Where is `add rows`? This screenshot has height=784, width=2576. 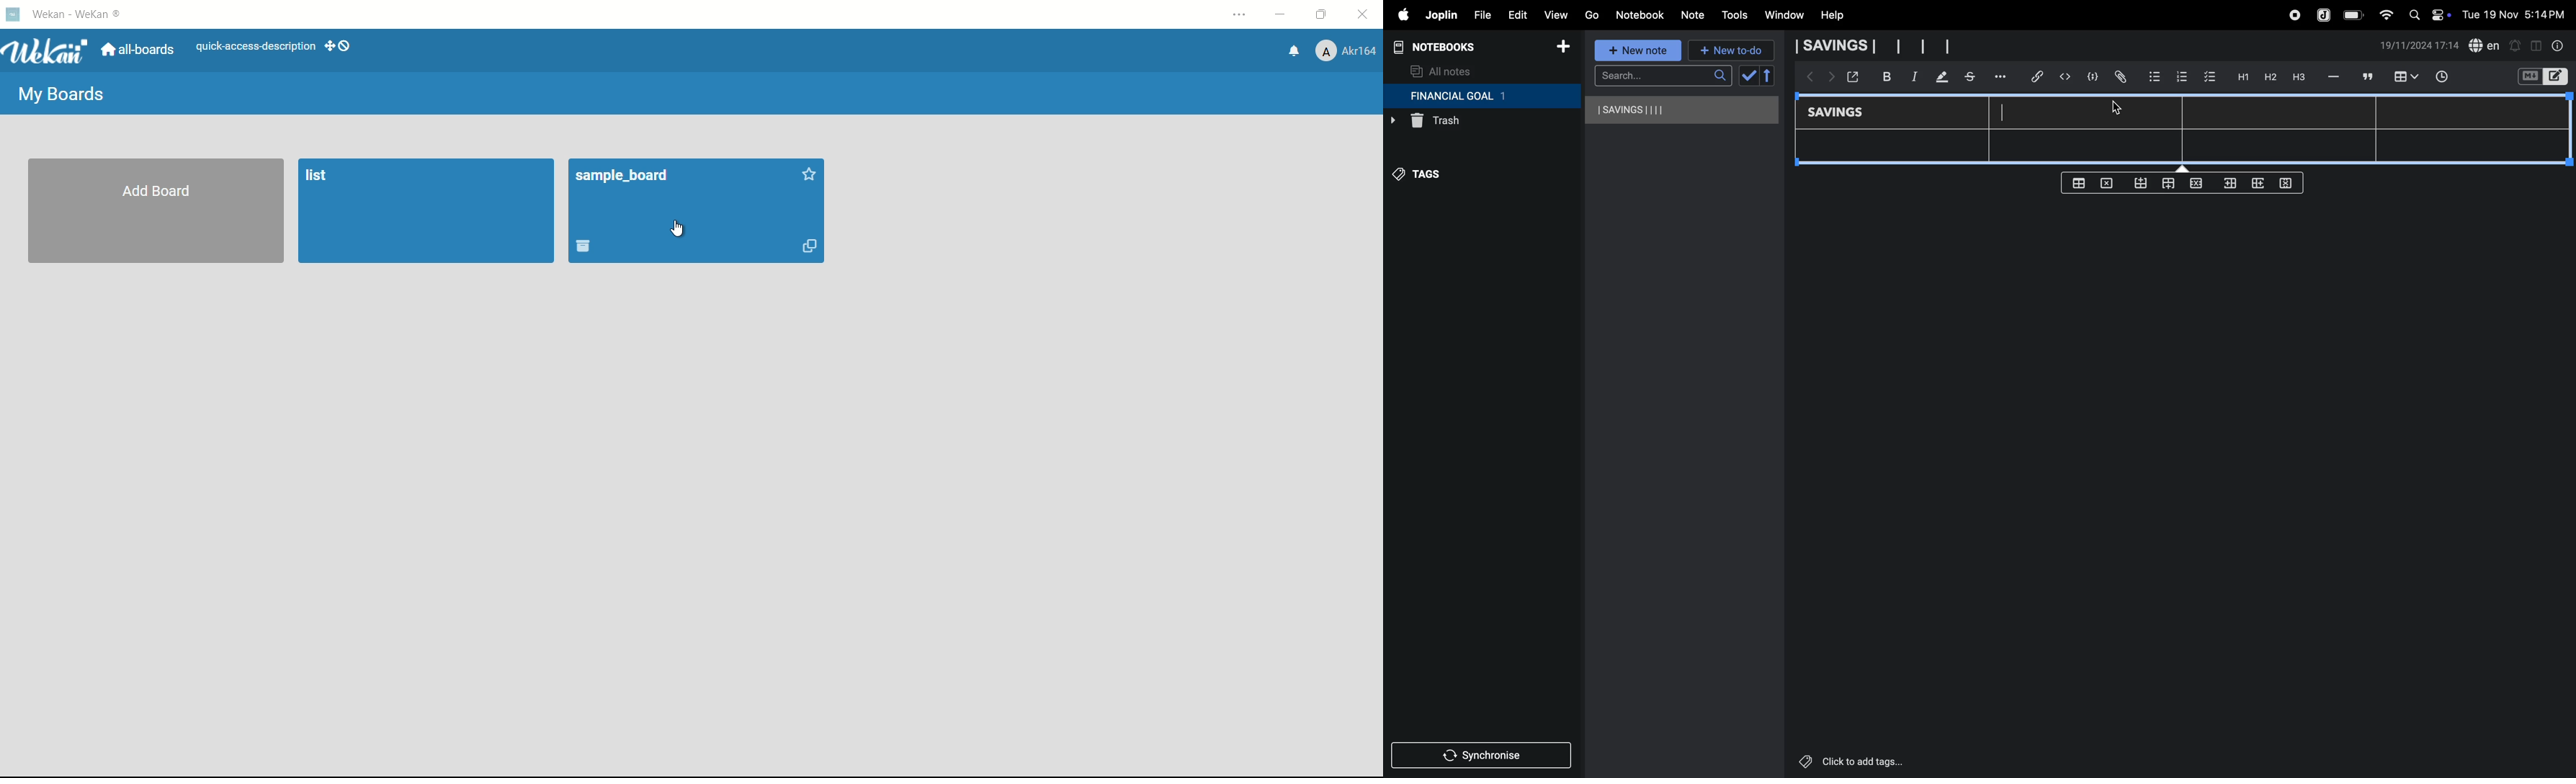
add rows is located at coordinates (2256, 186).